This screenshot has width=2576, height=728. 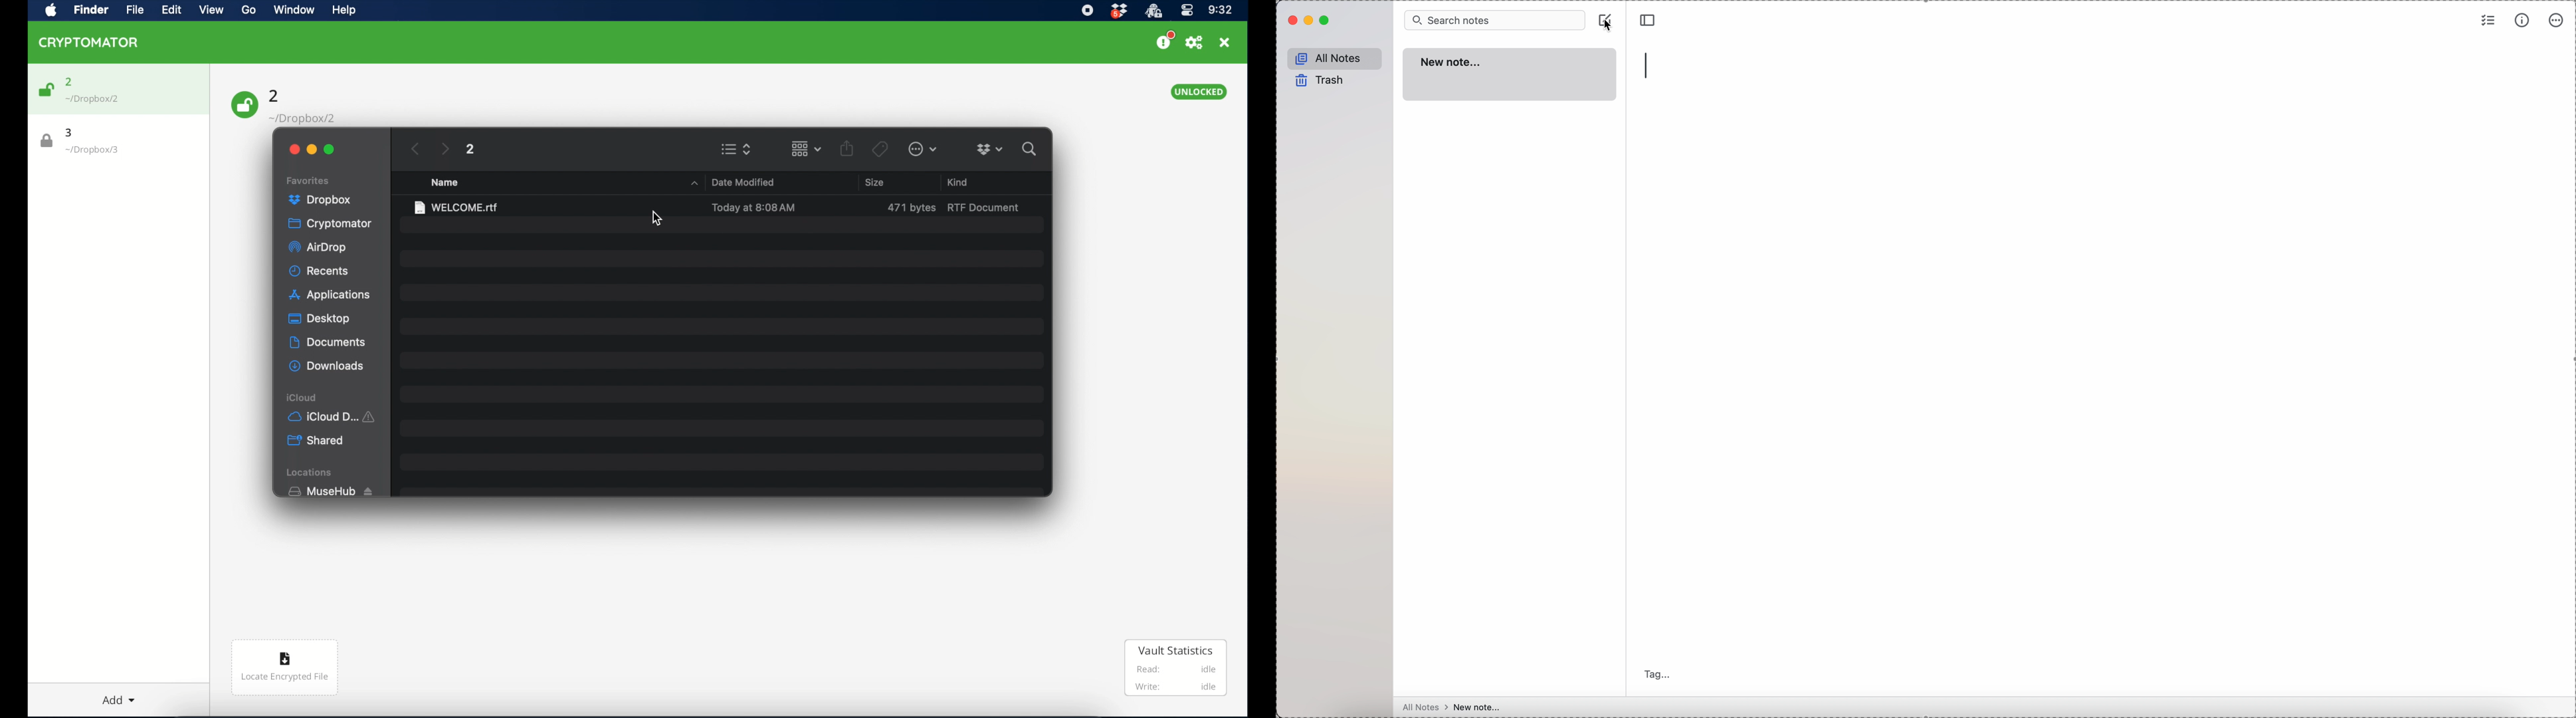 I want to click on all notes, so click(x=1335, y=57).